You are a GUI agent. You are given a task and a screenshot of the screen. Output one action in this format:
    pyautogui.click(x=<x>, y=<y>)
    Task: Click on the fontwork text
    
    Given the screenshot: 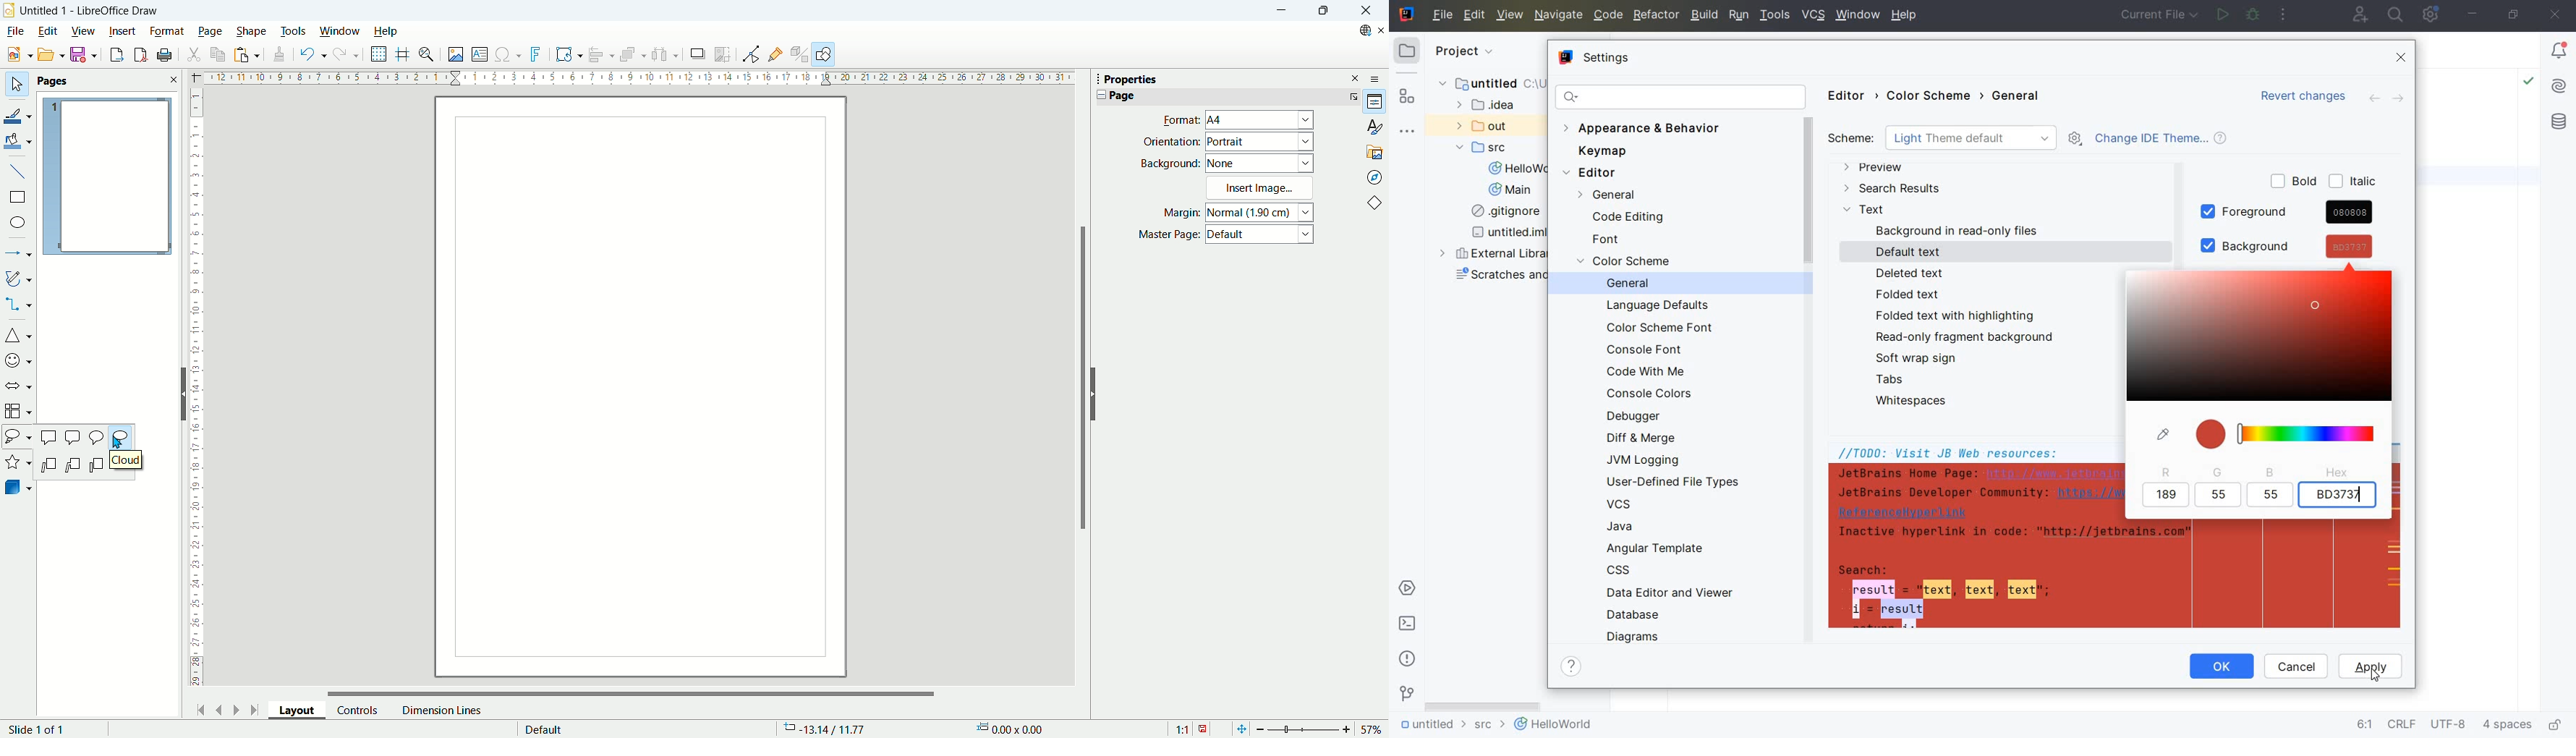 What is the action you would take?
    pyautogui.click(x=537, y=55)
    